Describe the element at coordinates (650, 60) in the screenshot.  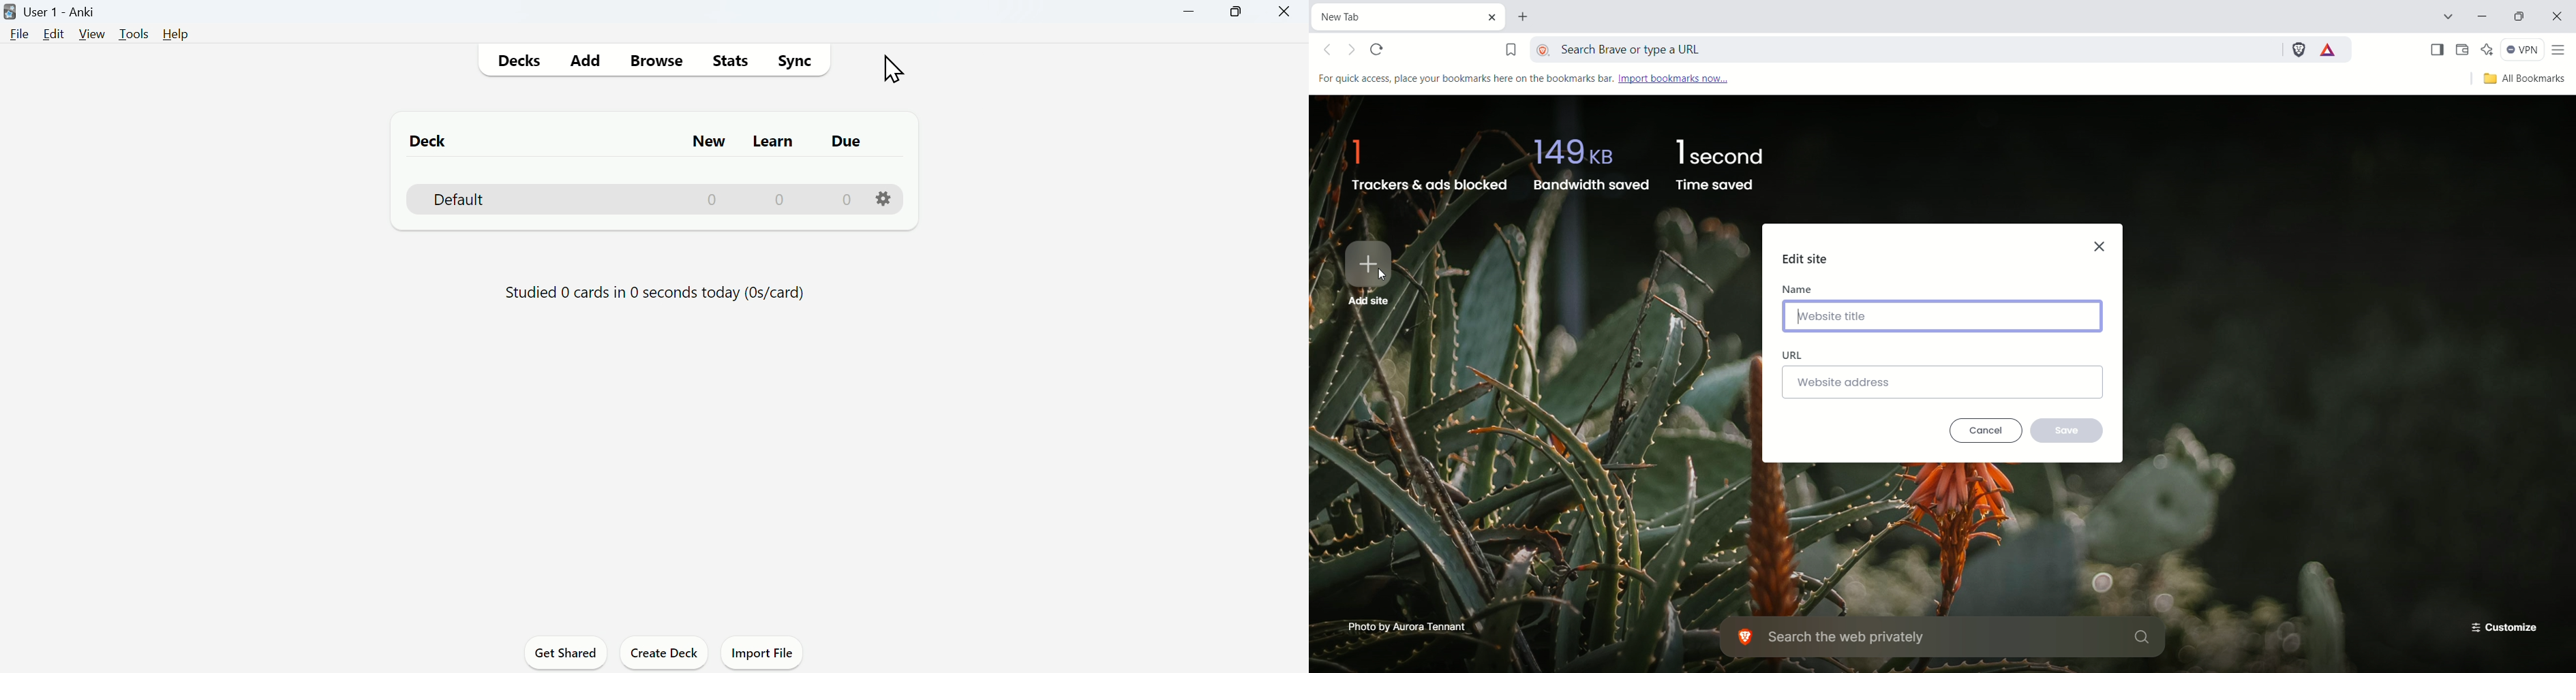
I see `Browse` at that location.